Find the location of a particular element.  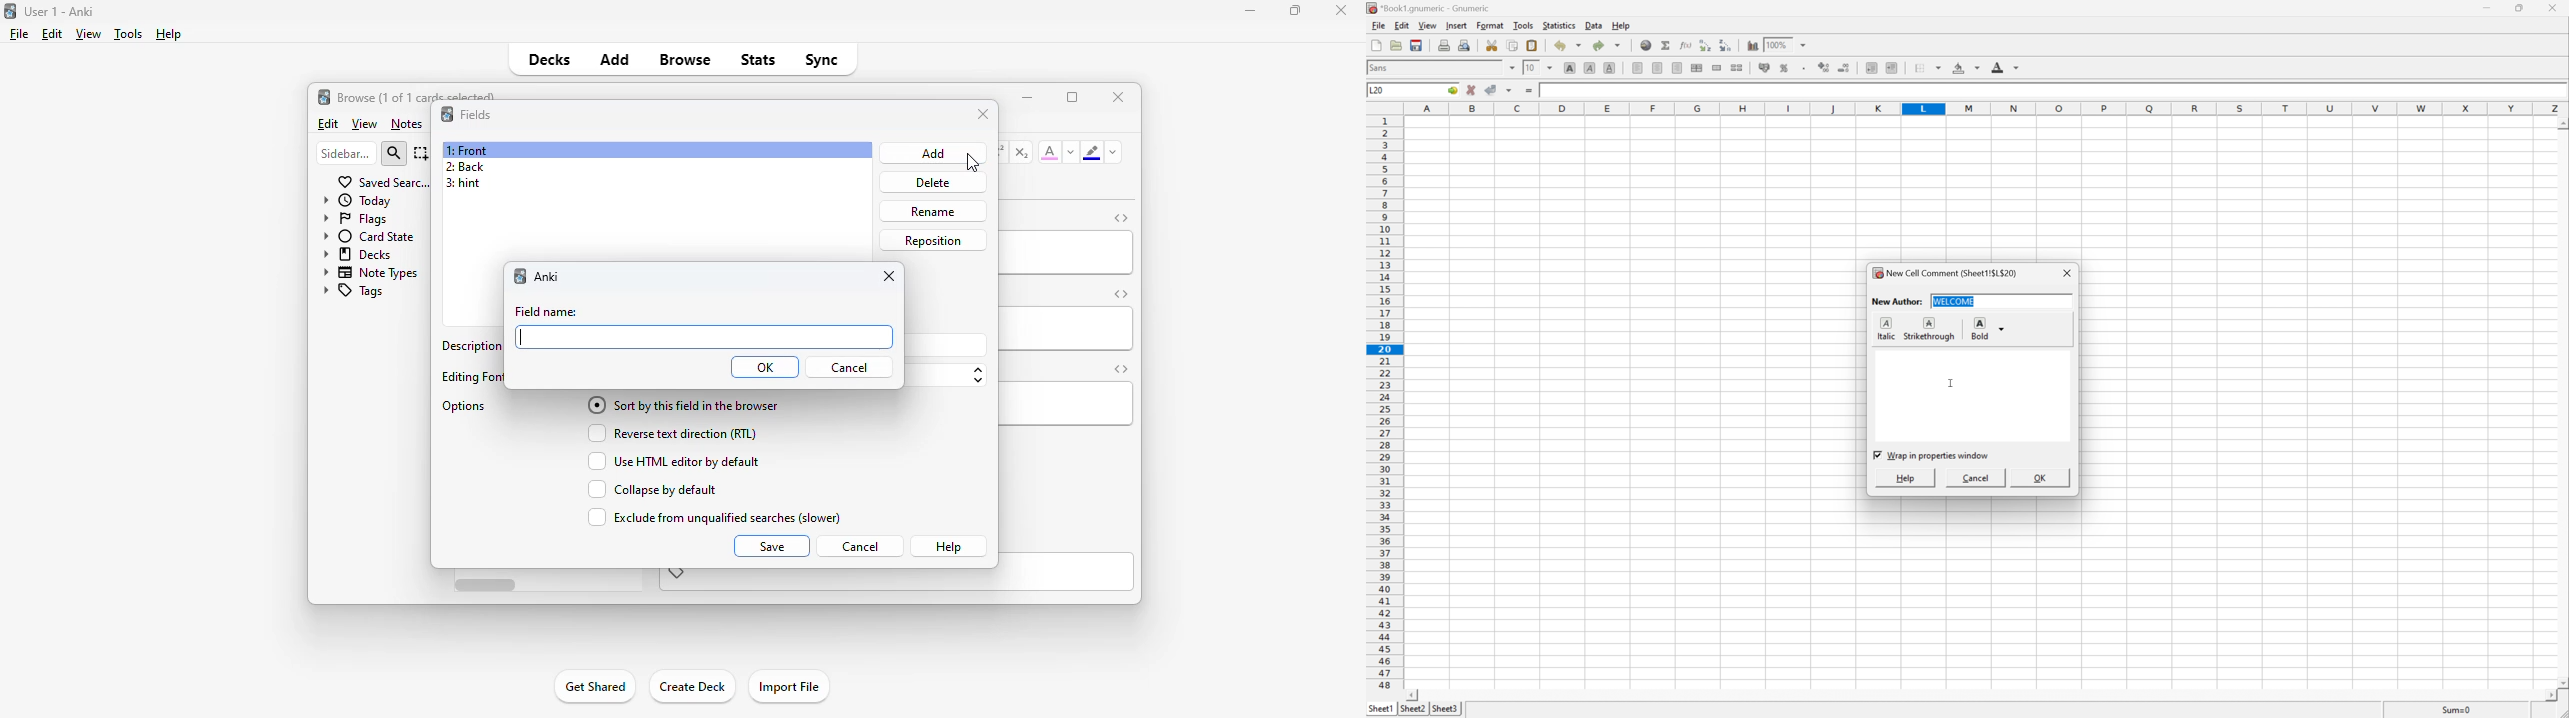

Help is located at coordinates (1903, 478).